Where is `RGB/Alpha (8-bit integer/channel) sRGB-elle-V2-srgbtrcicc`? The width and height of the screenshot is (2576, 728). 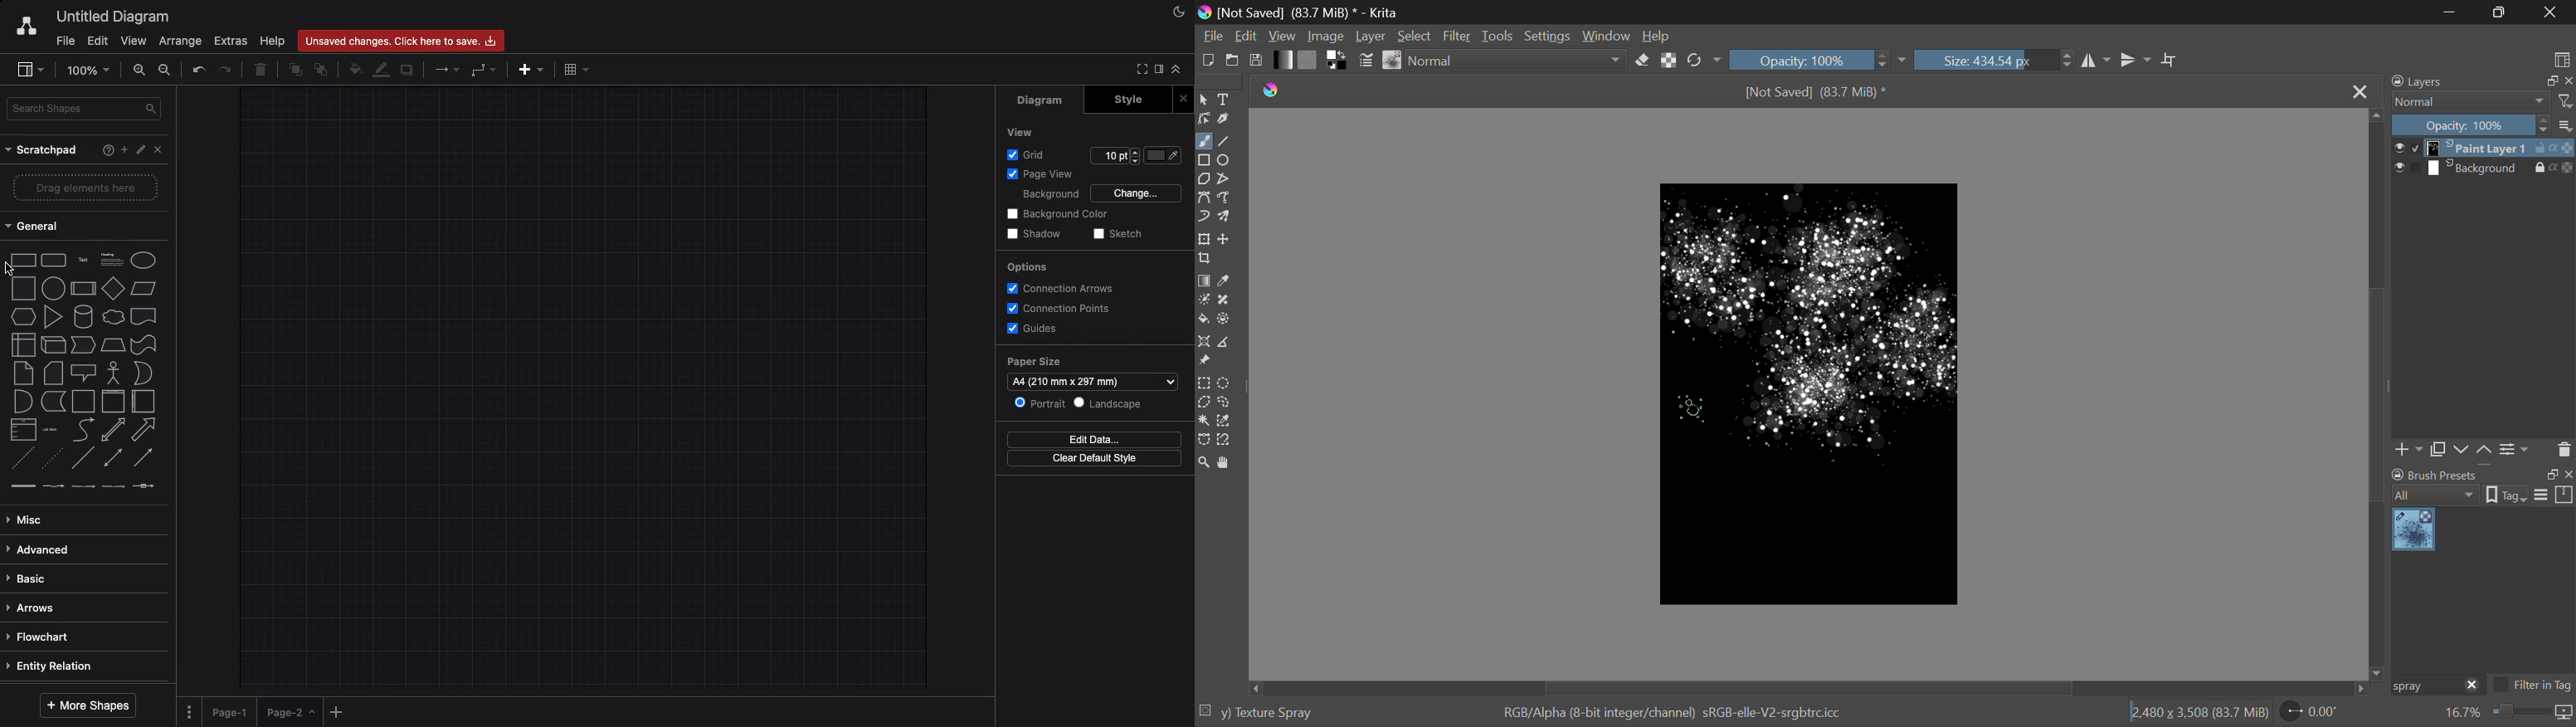
RGB/Alpha (8-bit integer/channel) sRGB-elle-V2-srgbtrcicc is located at coordinates (1674, 713).